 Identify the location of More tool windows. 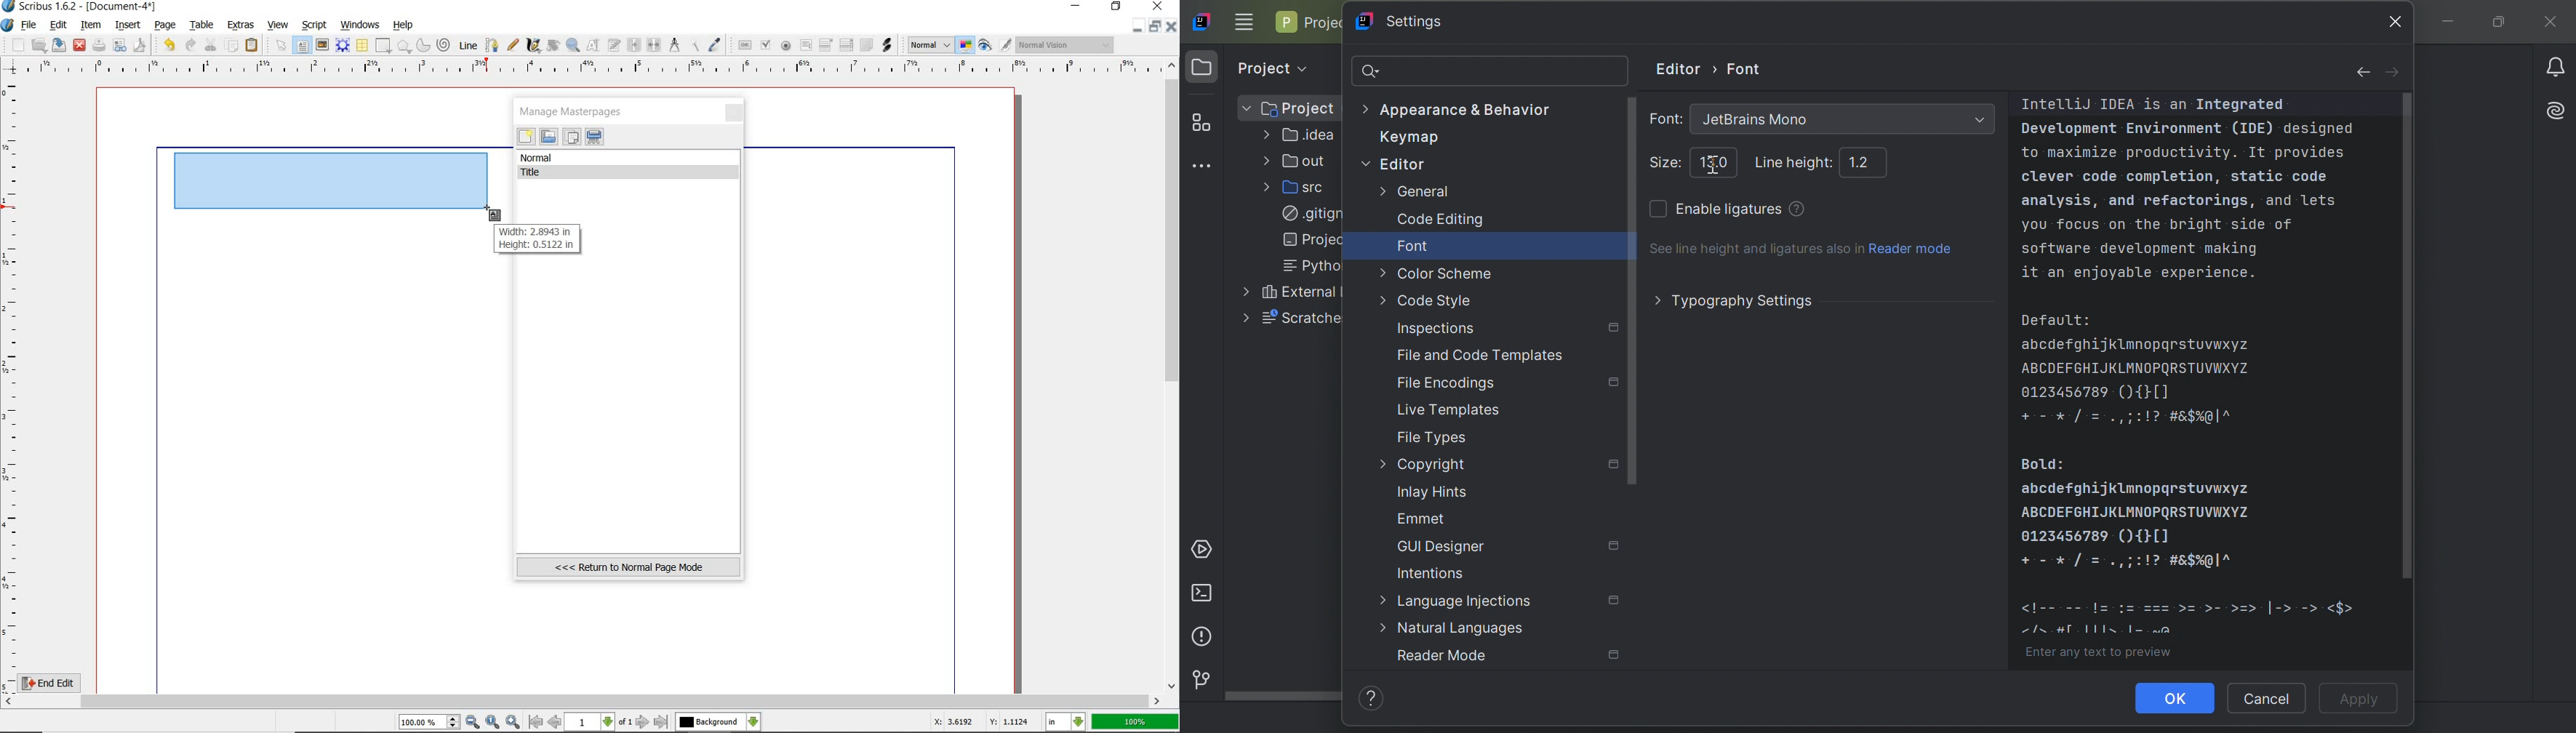
(1206, 166).